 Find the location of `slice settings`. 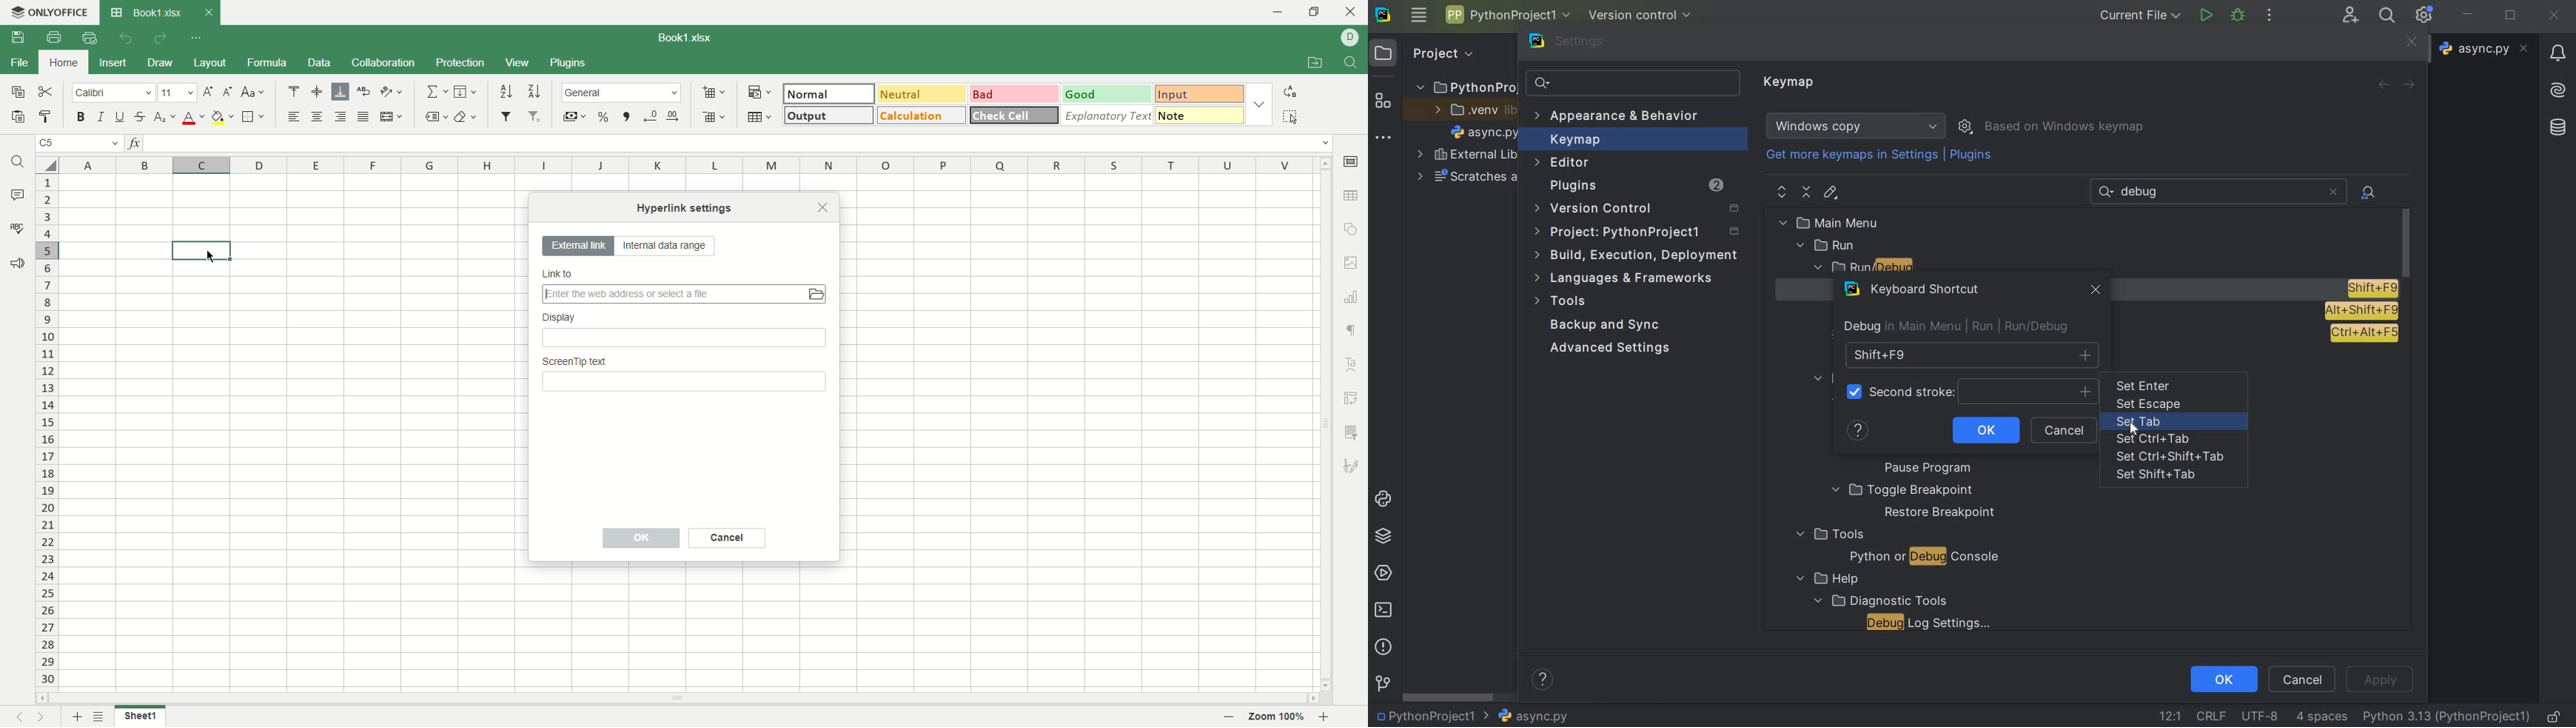

slice settings is located at coordinates (1354, 430).